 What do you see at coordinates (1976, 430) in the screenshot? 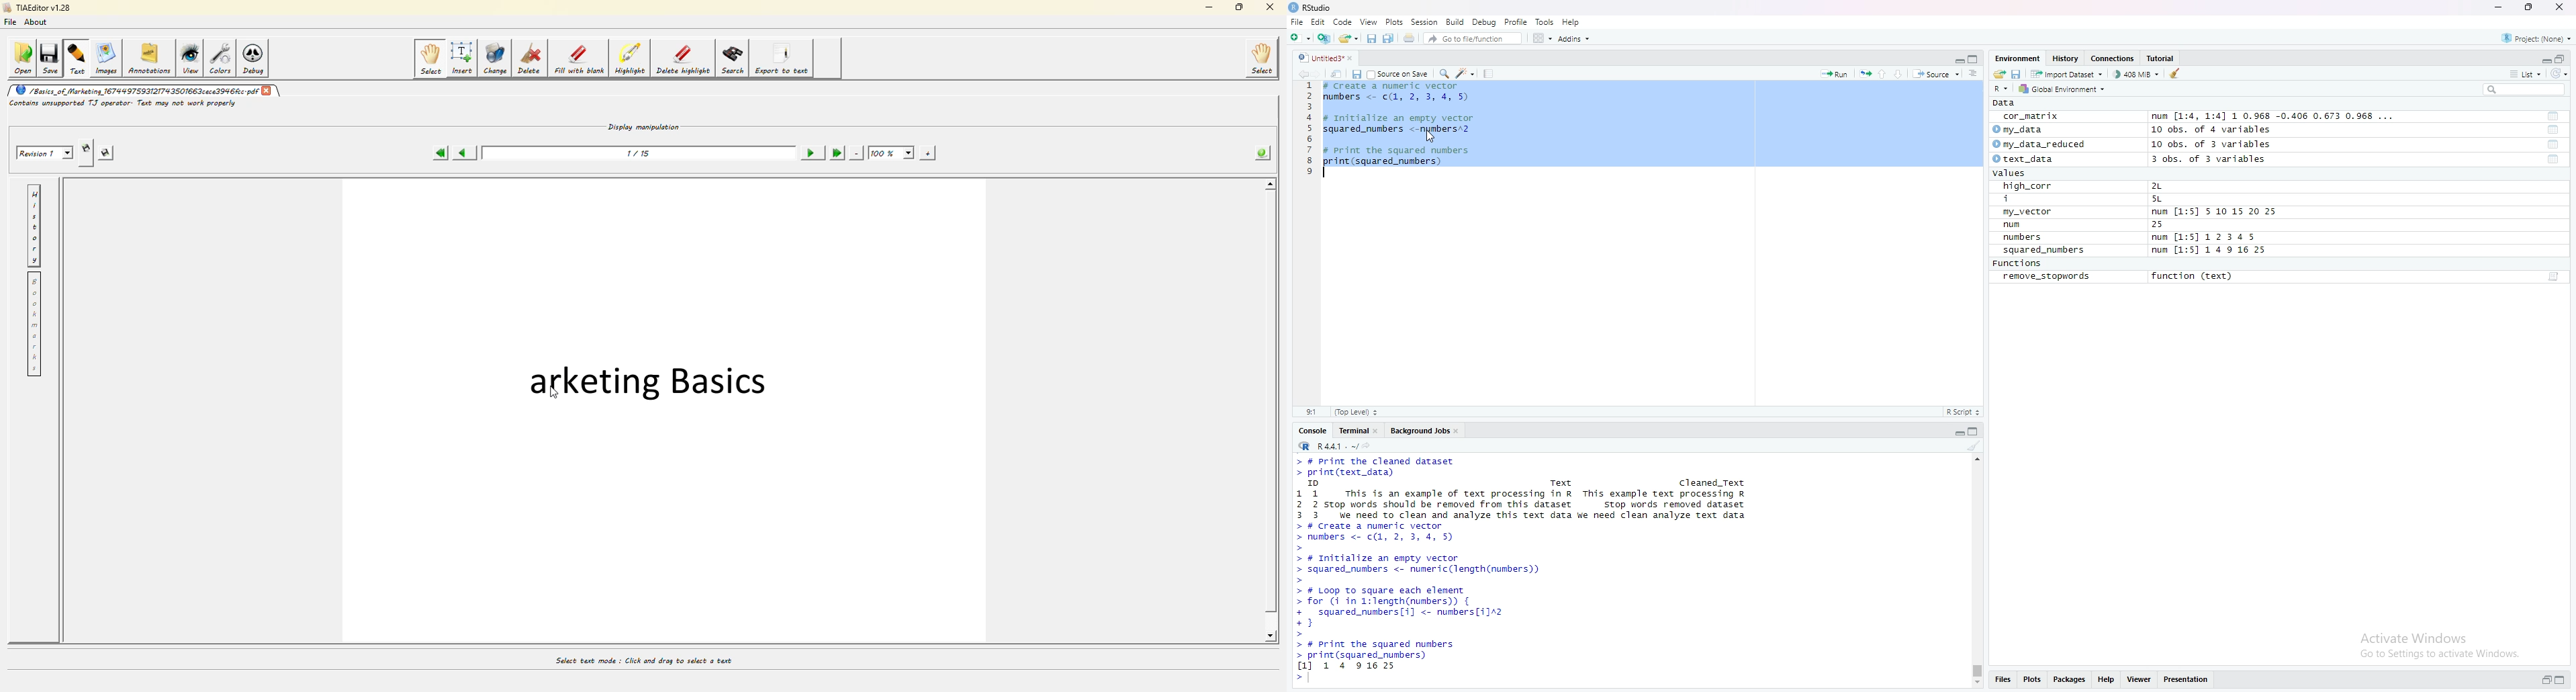
I see `maximize` at bounding box center [1976, 430].